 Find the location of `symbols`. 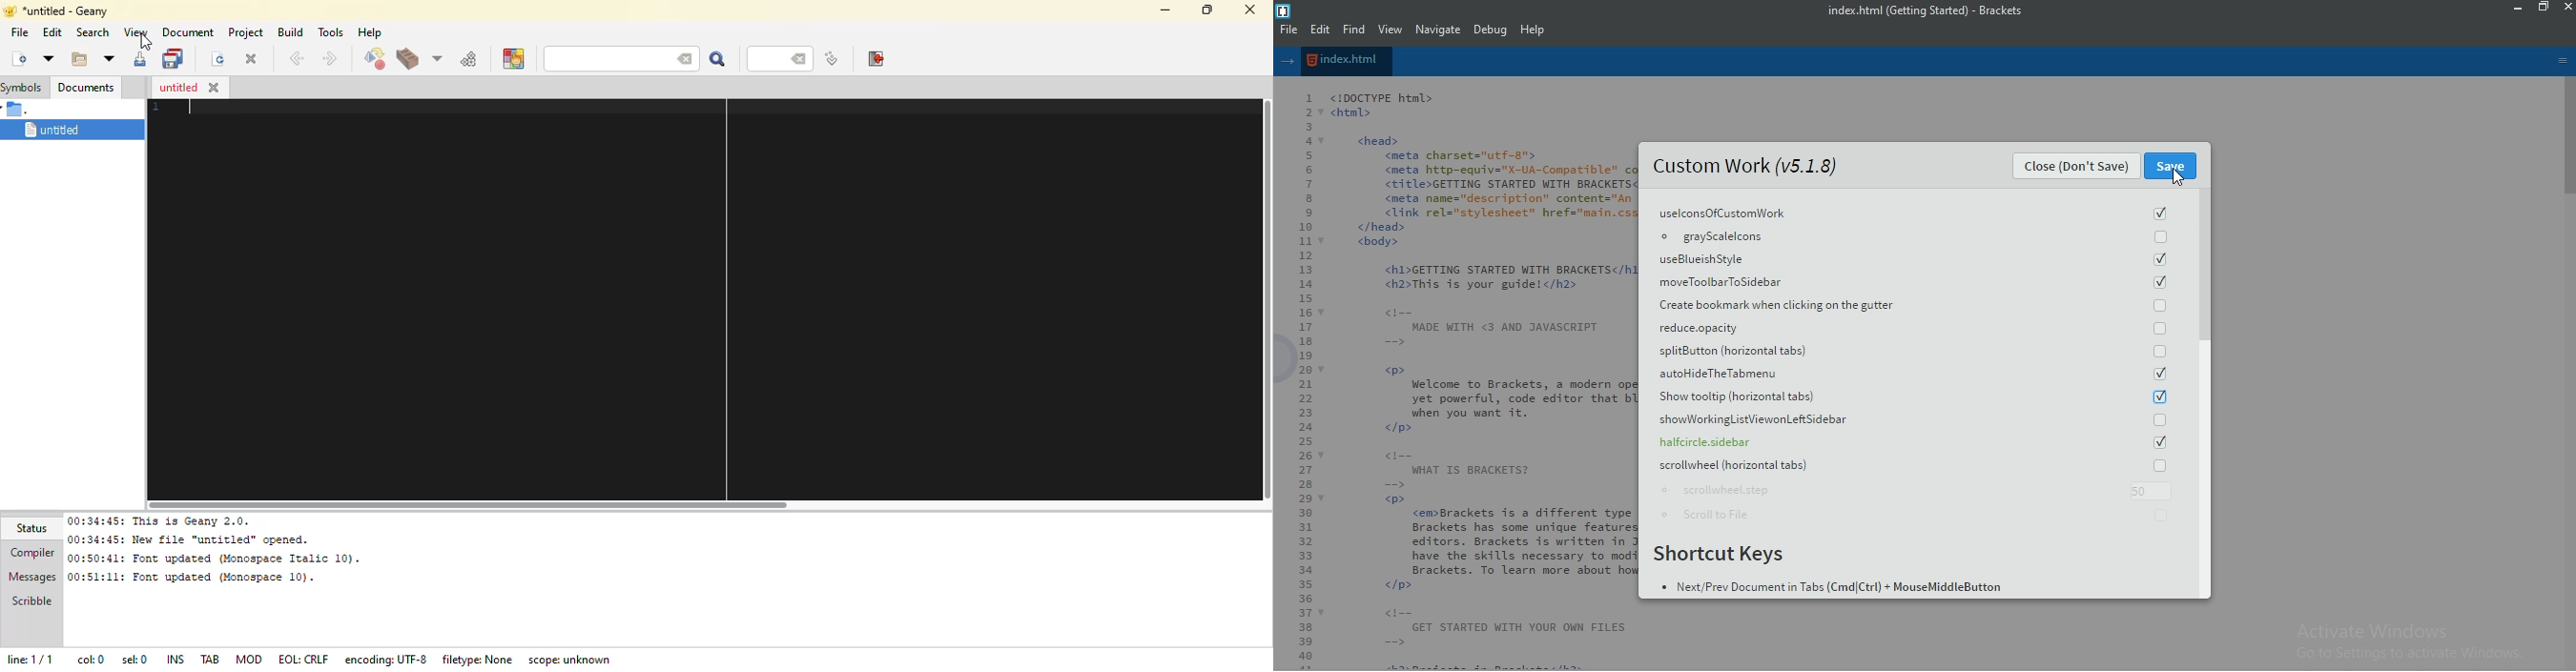

symbols is located at coordinates (23, 87).